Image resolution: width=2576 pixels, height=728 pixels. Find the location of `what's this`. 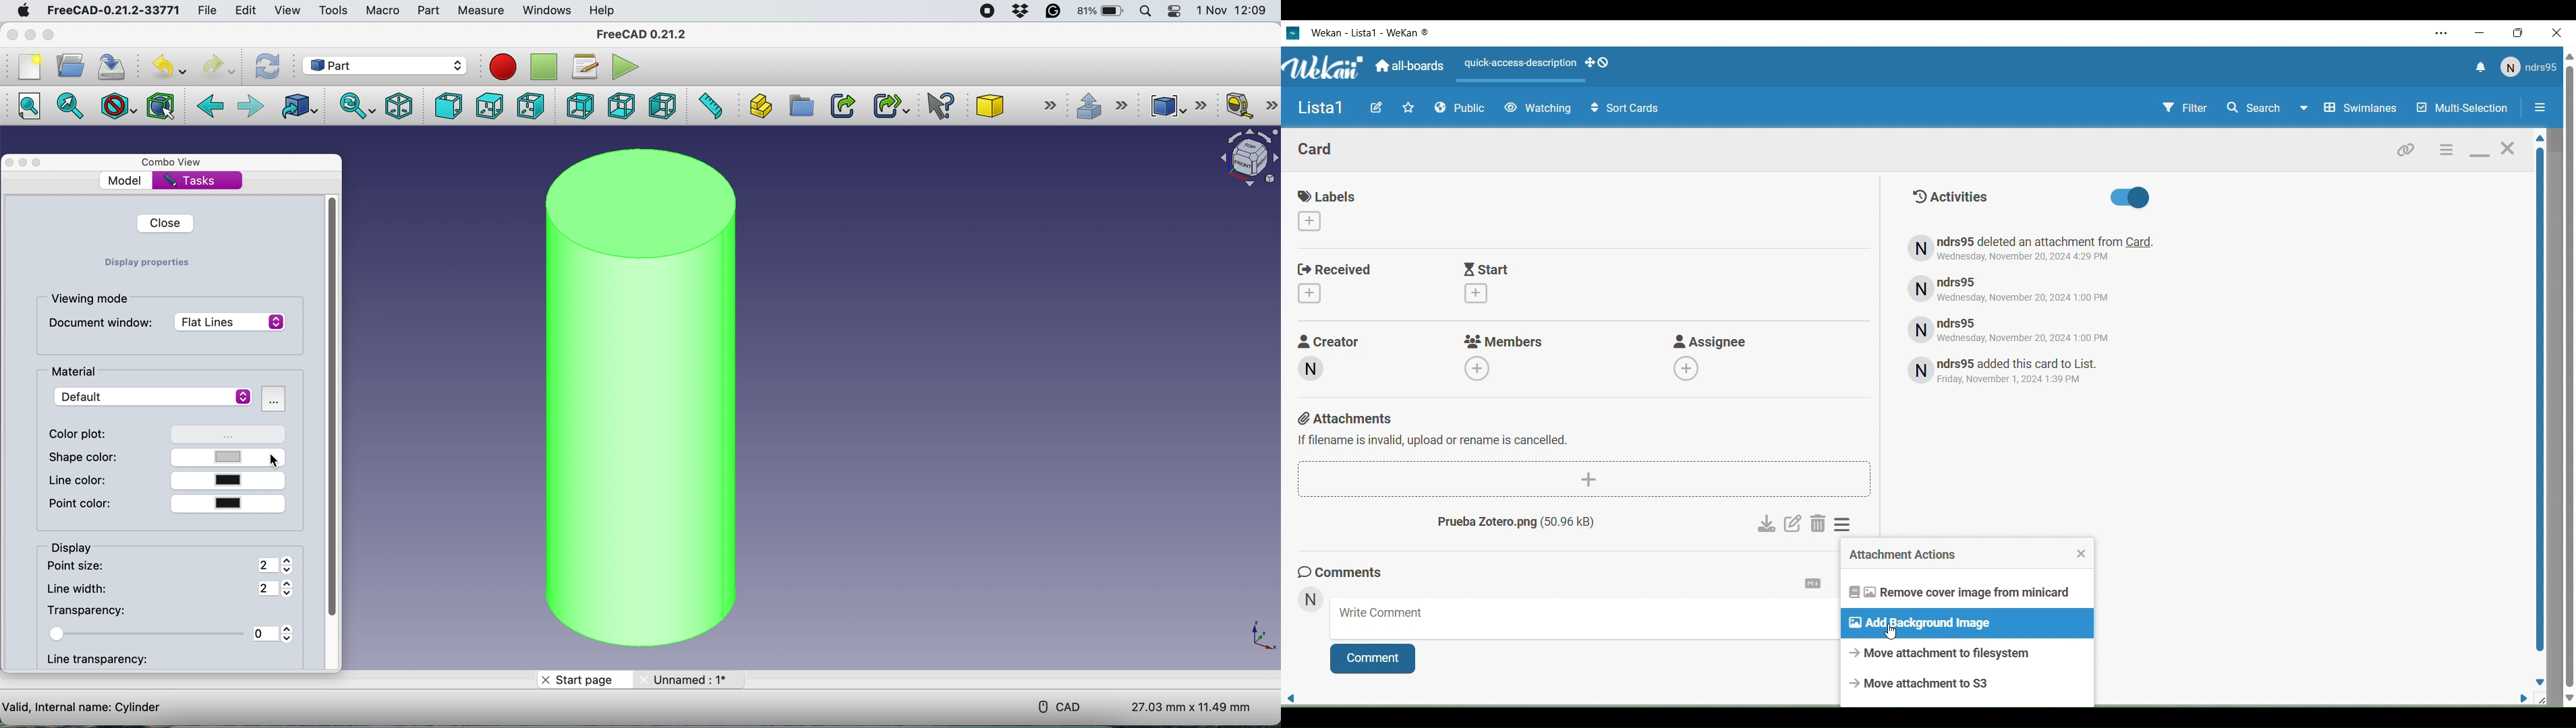

what's this is located at coordinates (936, 106).